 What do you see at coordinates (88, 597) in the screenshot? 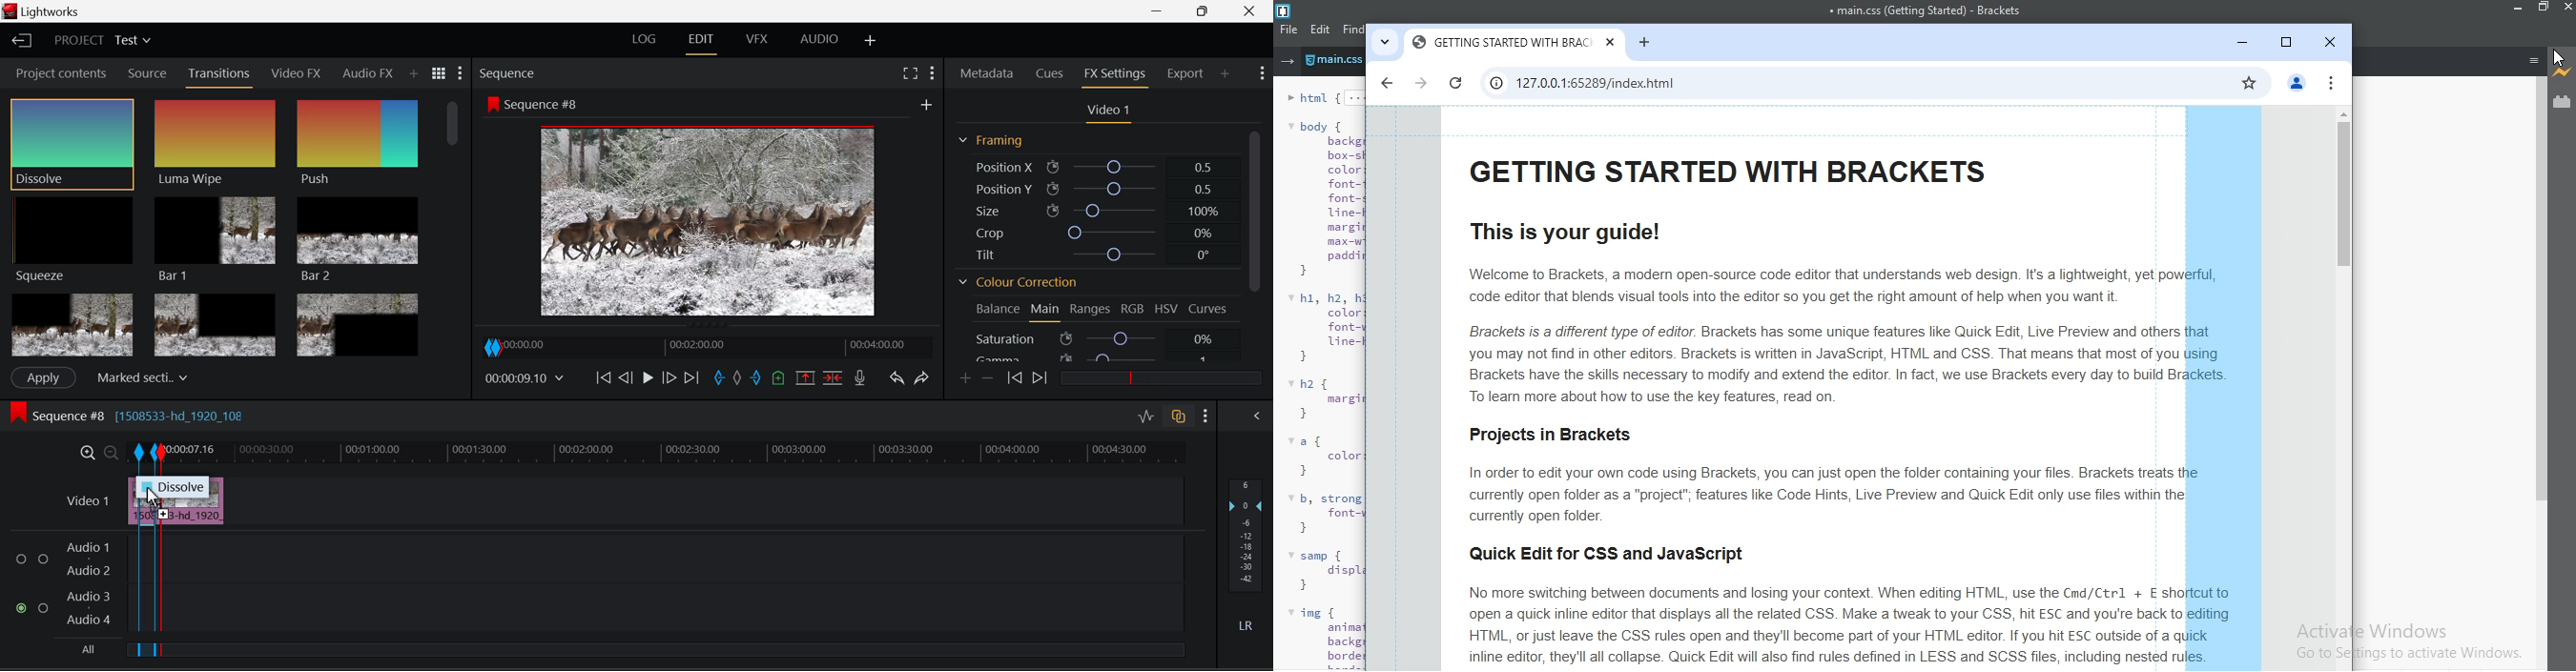
I see `Audio 3` at bounding box center [88, 597].